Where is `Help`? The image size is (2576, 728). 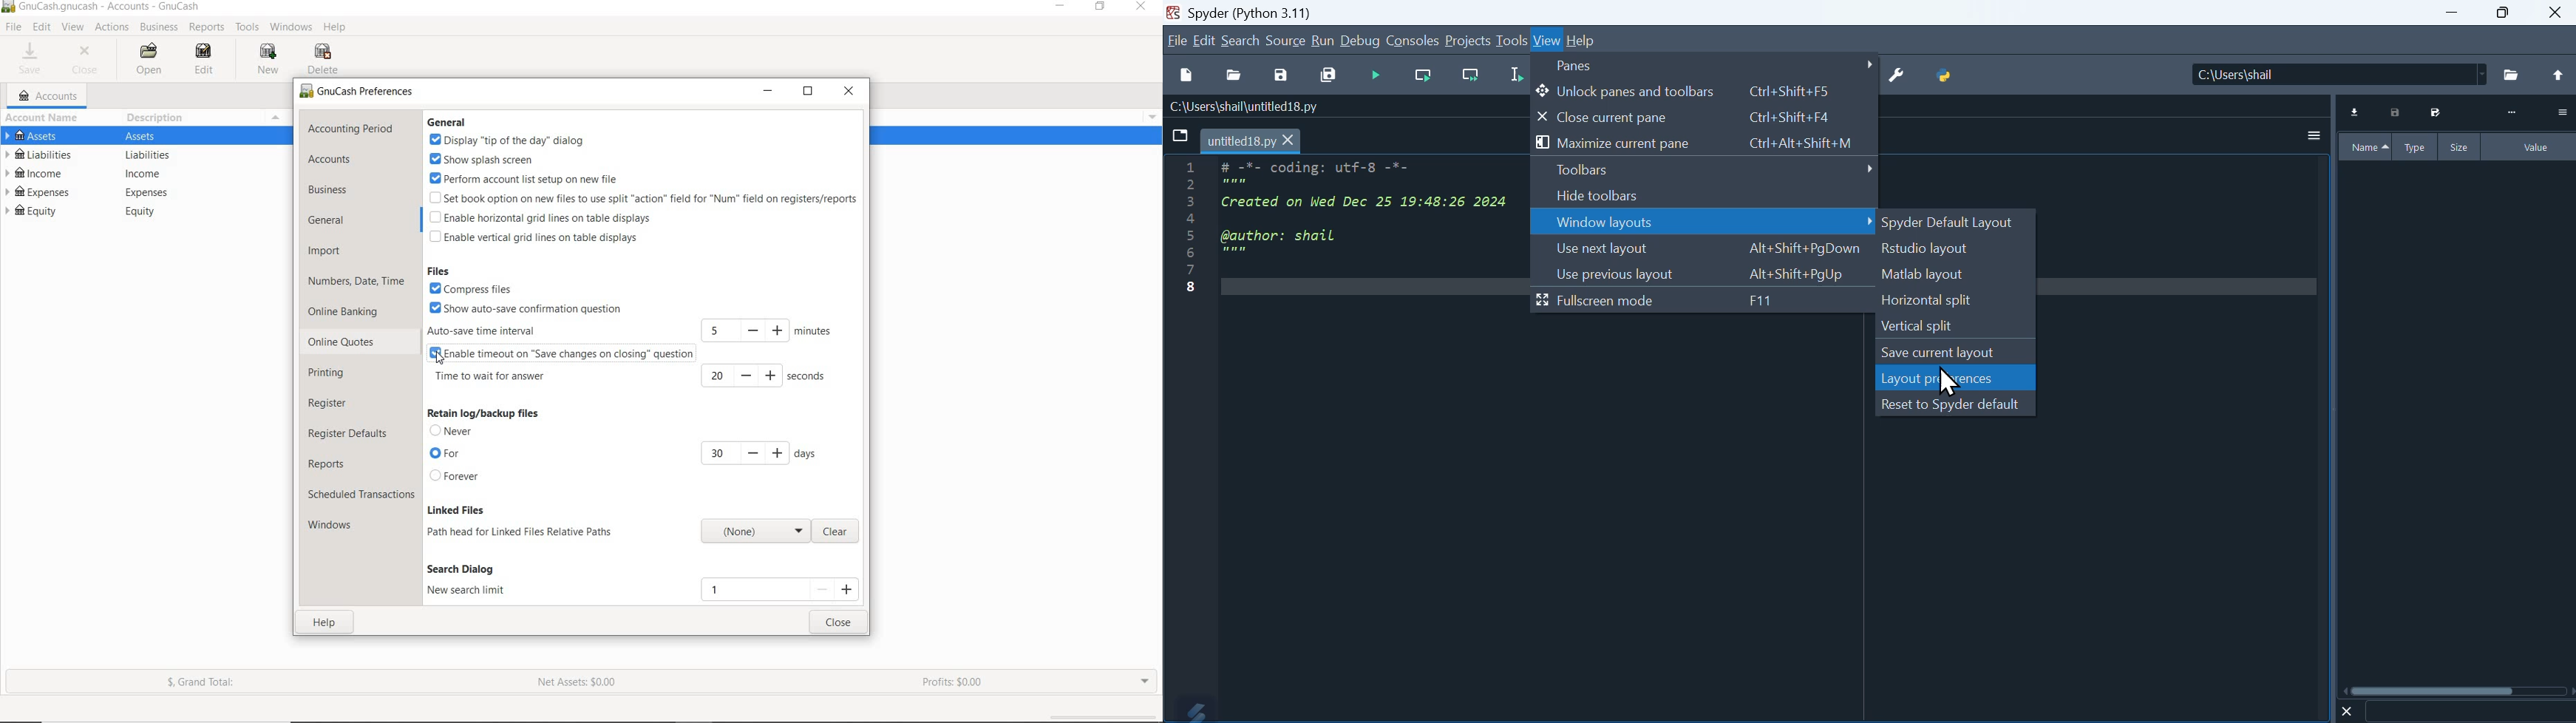
Help is located at coordinates (1583, 41).